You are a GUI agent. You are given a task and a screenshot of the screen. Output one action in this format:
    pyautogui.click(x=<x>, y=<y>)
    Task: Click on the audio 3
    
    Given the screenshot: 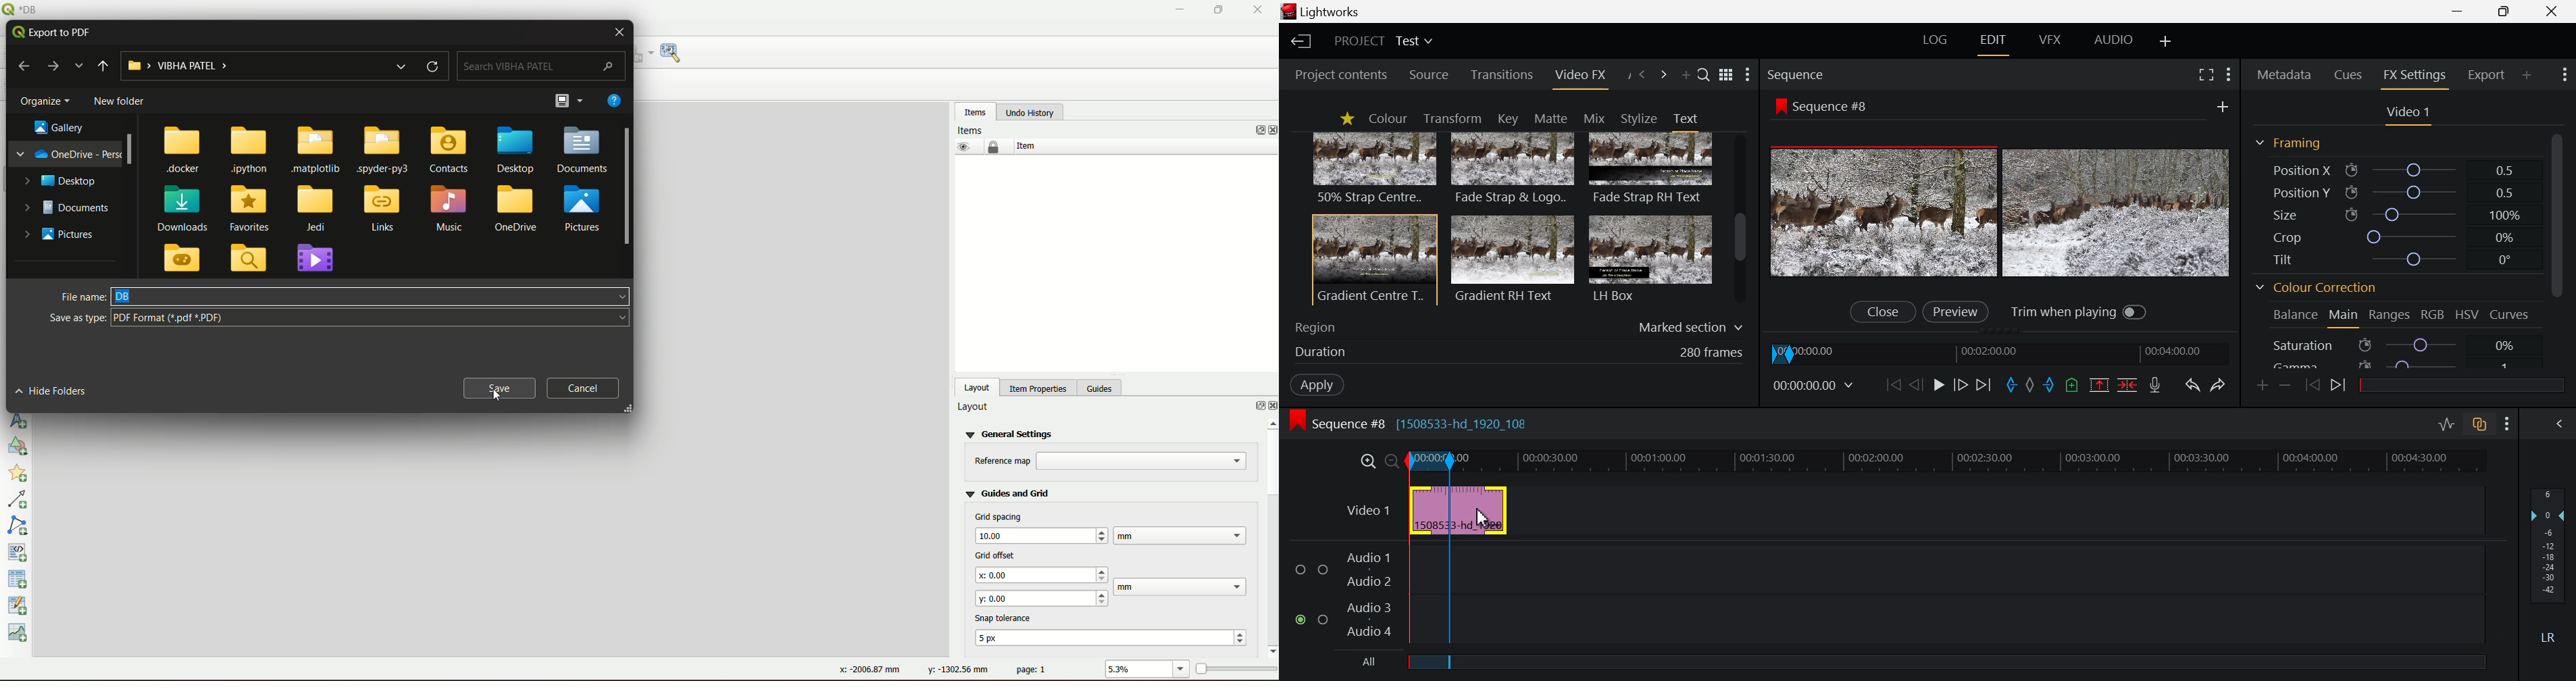 What is the action you would take?
    pyautogui.click(x=1365, y=606)
    